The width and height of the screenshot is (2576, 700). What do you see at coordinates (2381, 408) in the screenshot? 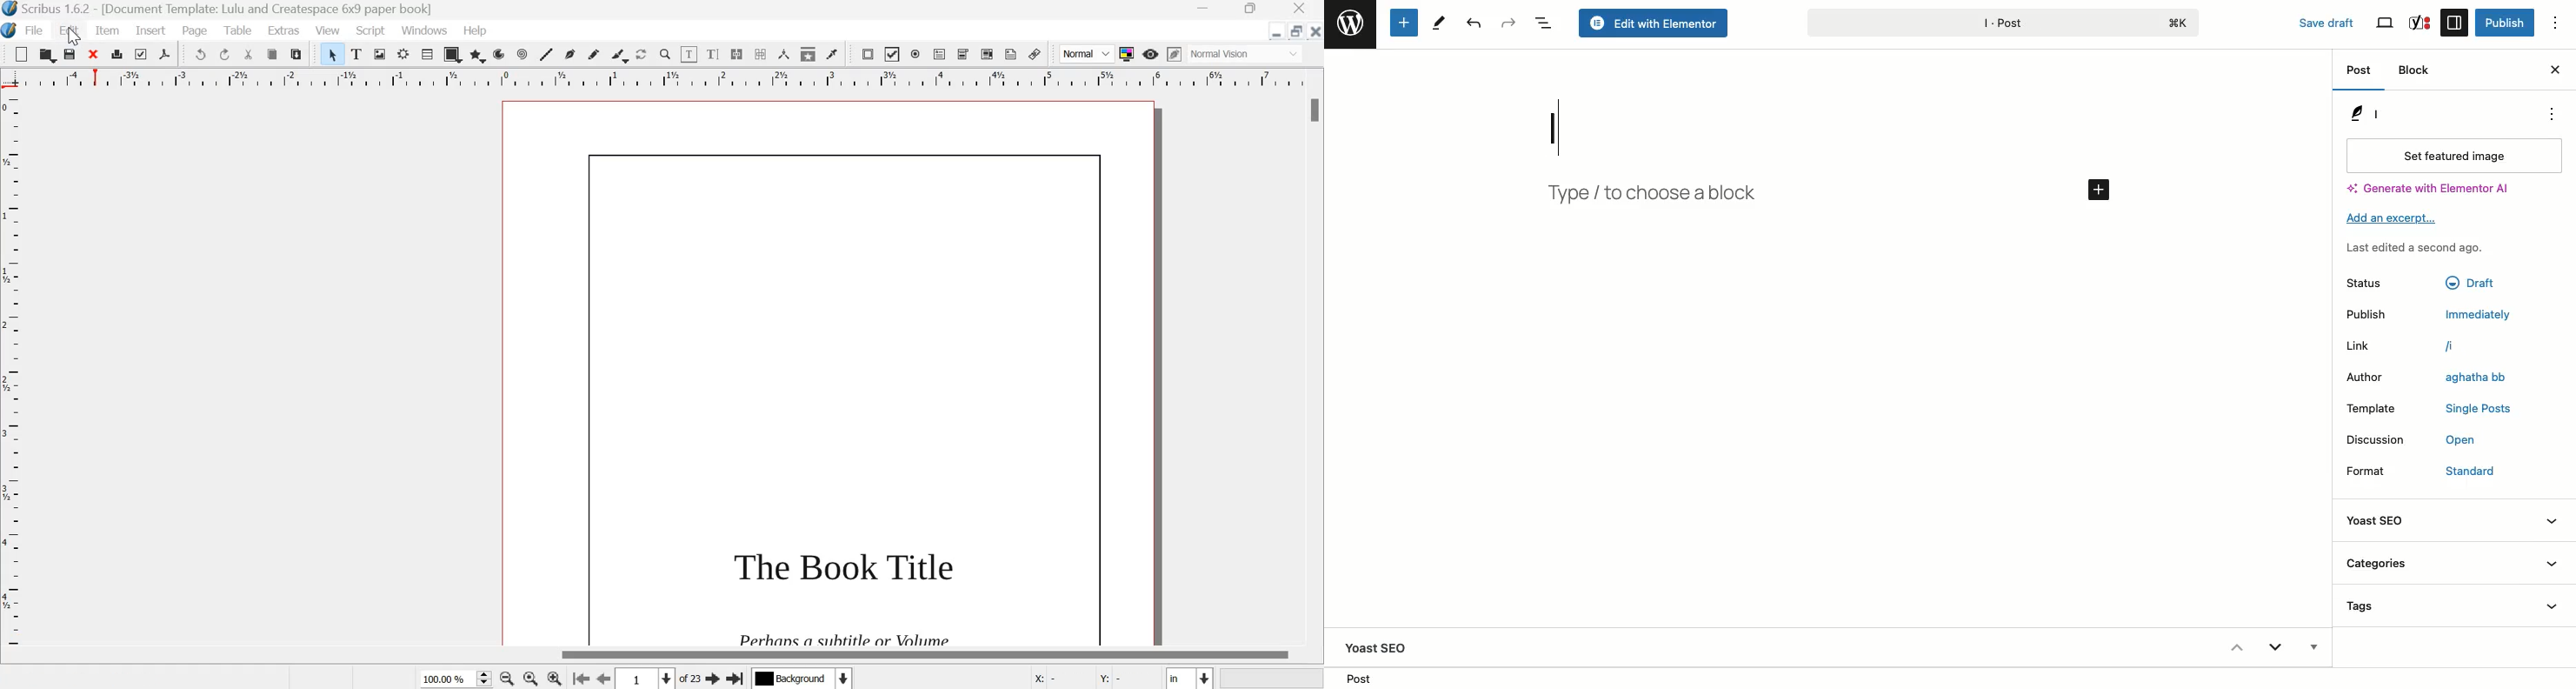
I see `Template` at bounding box center [2381, 408].